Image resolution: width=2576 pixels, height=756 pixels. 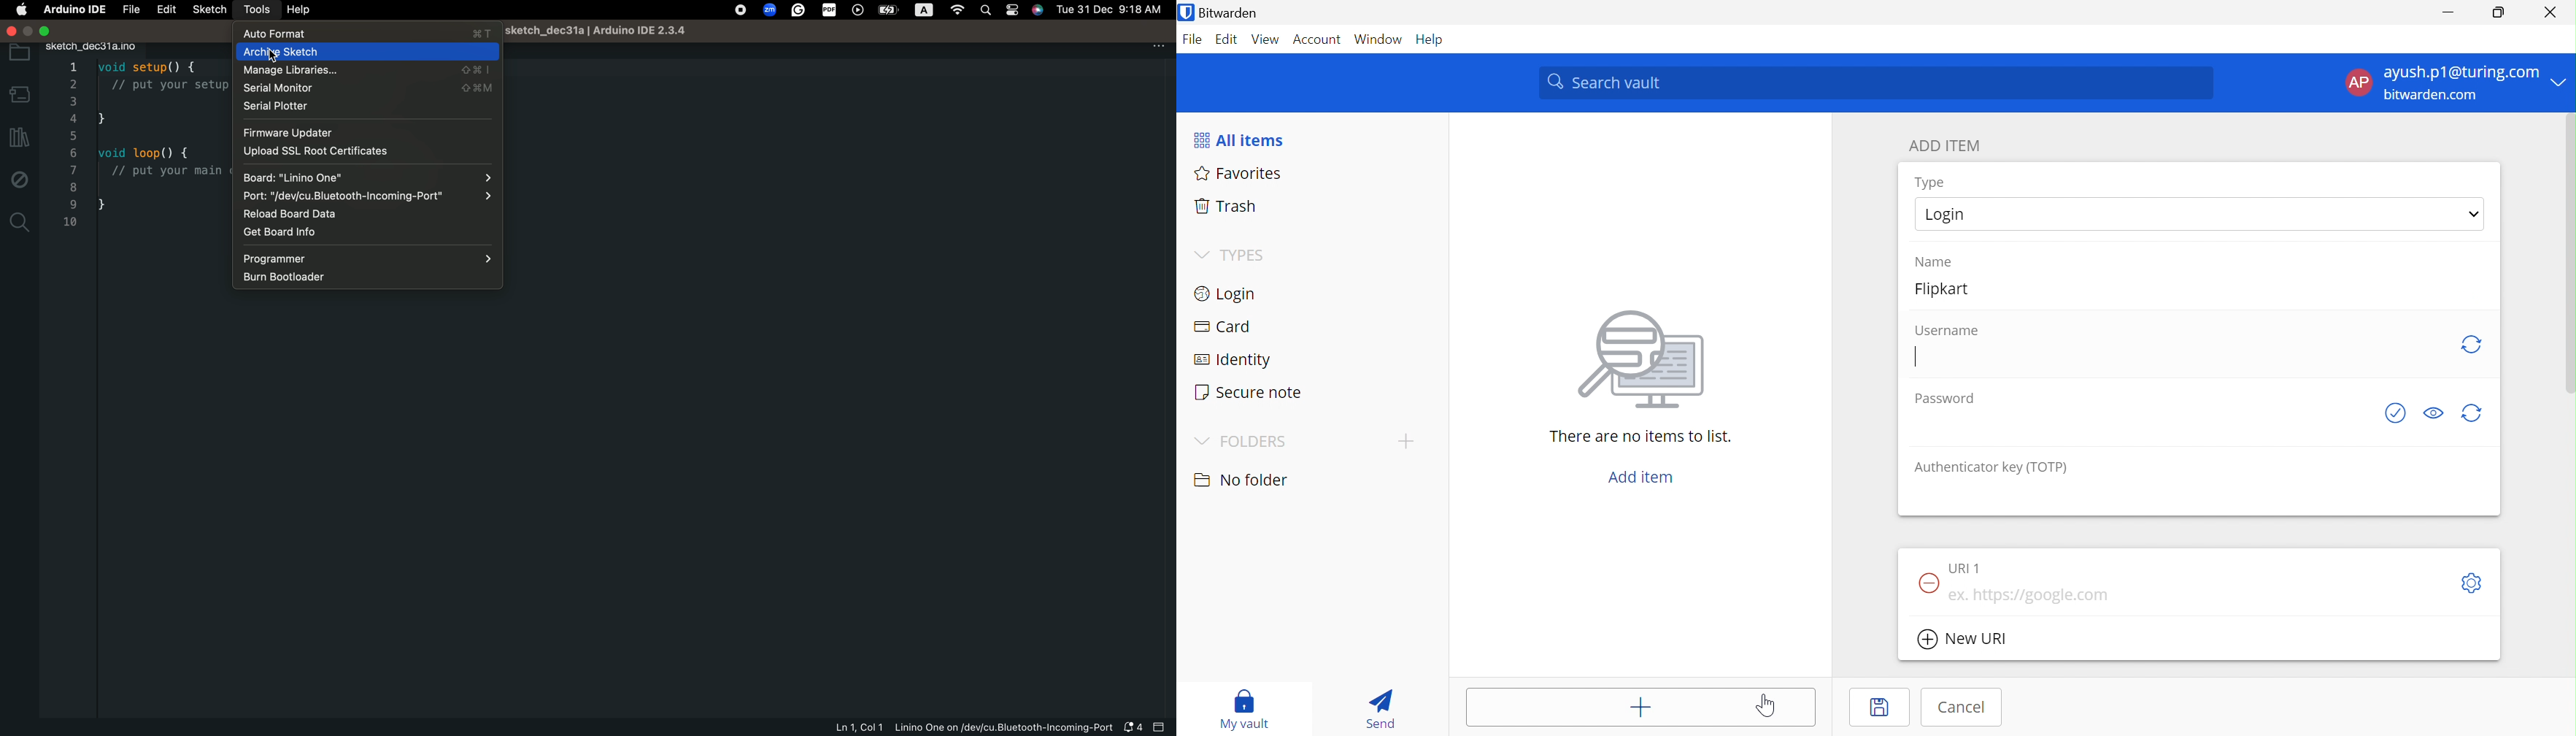 I want to click on Siri, so click(x=1039, y=9).